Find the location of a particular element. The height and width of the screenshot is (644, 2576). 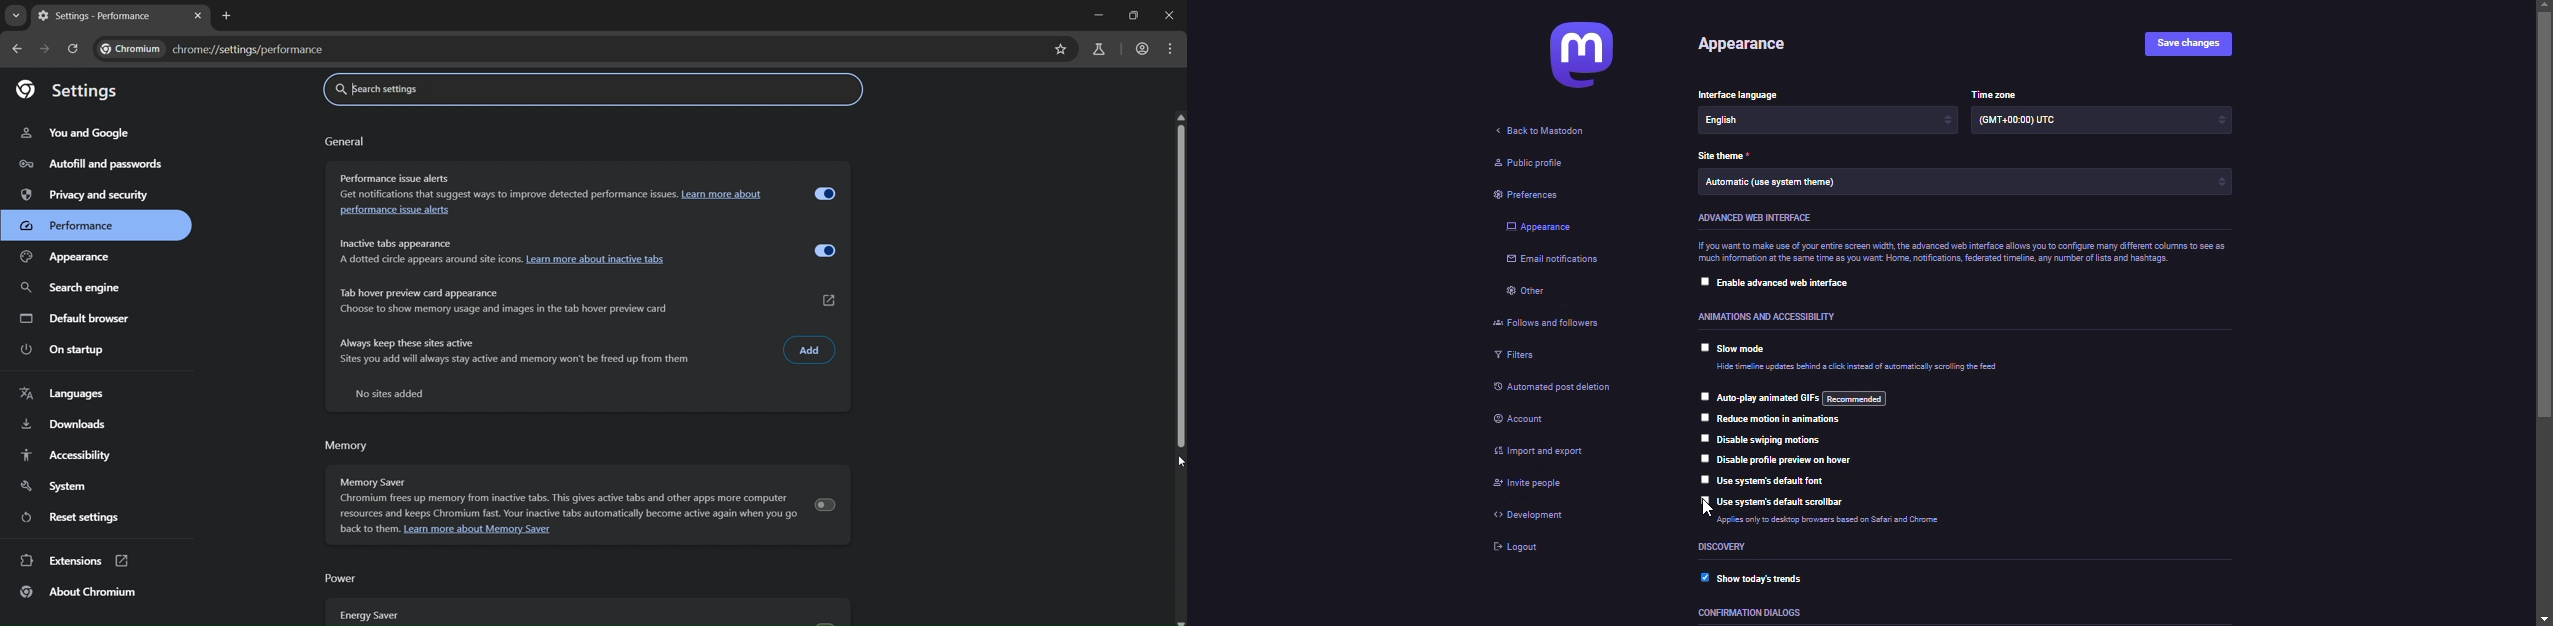

disable swiping motions is located at coordinates (1768, 439).